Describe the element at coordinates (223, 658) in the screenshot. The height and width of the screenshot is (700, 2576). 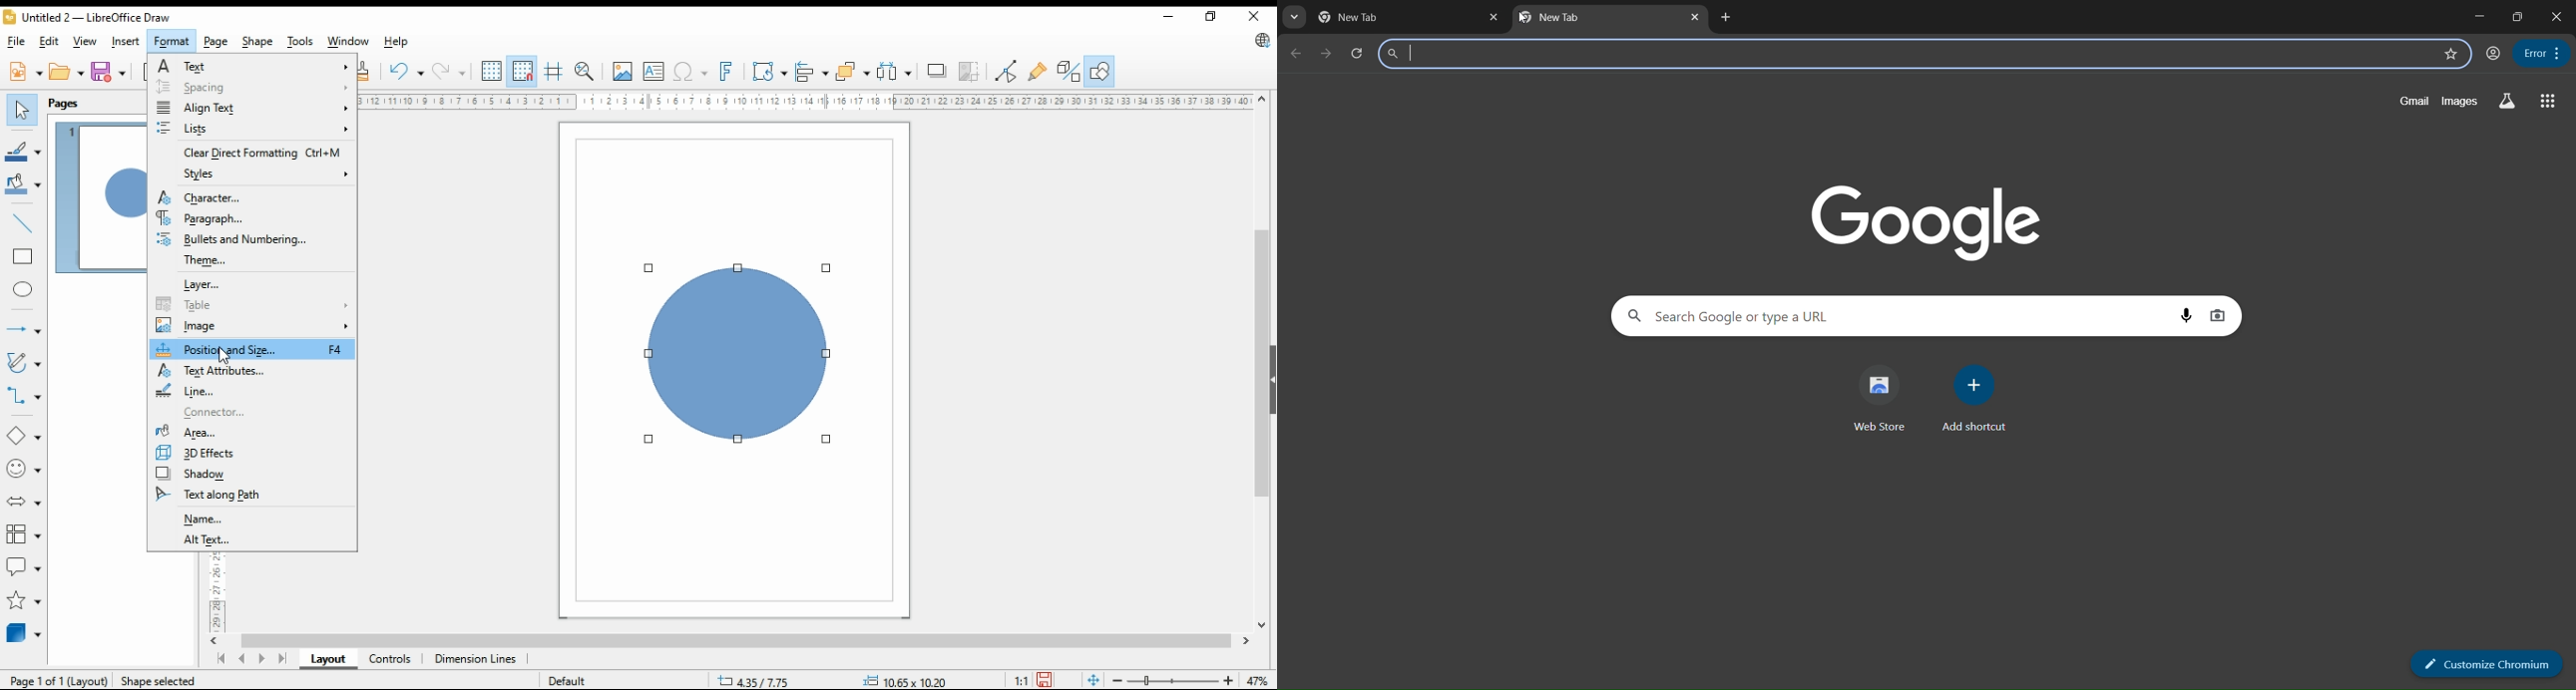
I see `first page` at that location.